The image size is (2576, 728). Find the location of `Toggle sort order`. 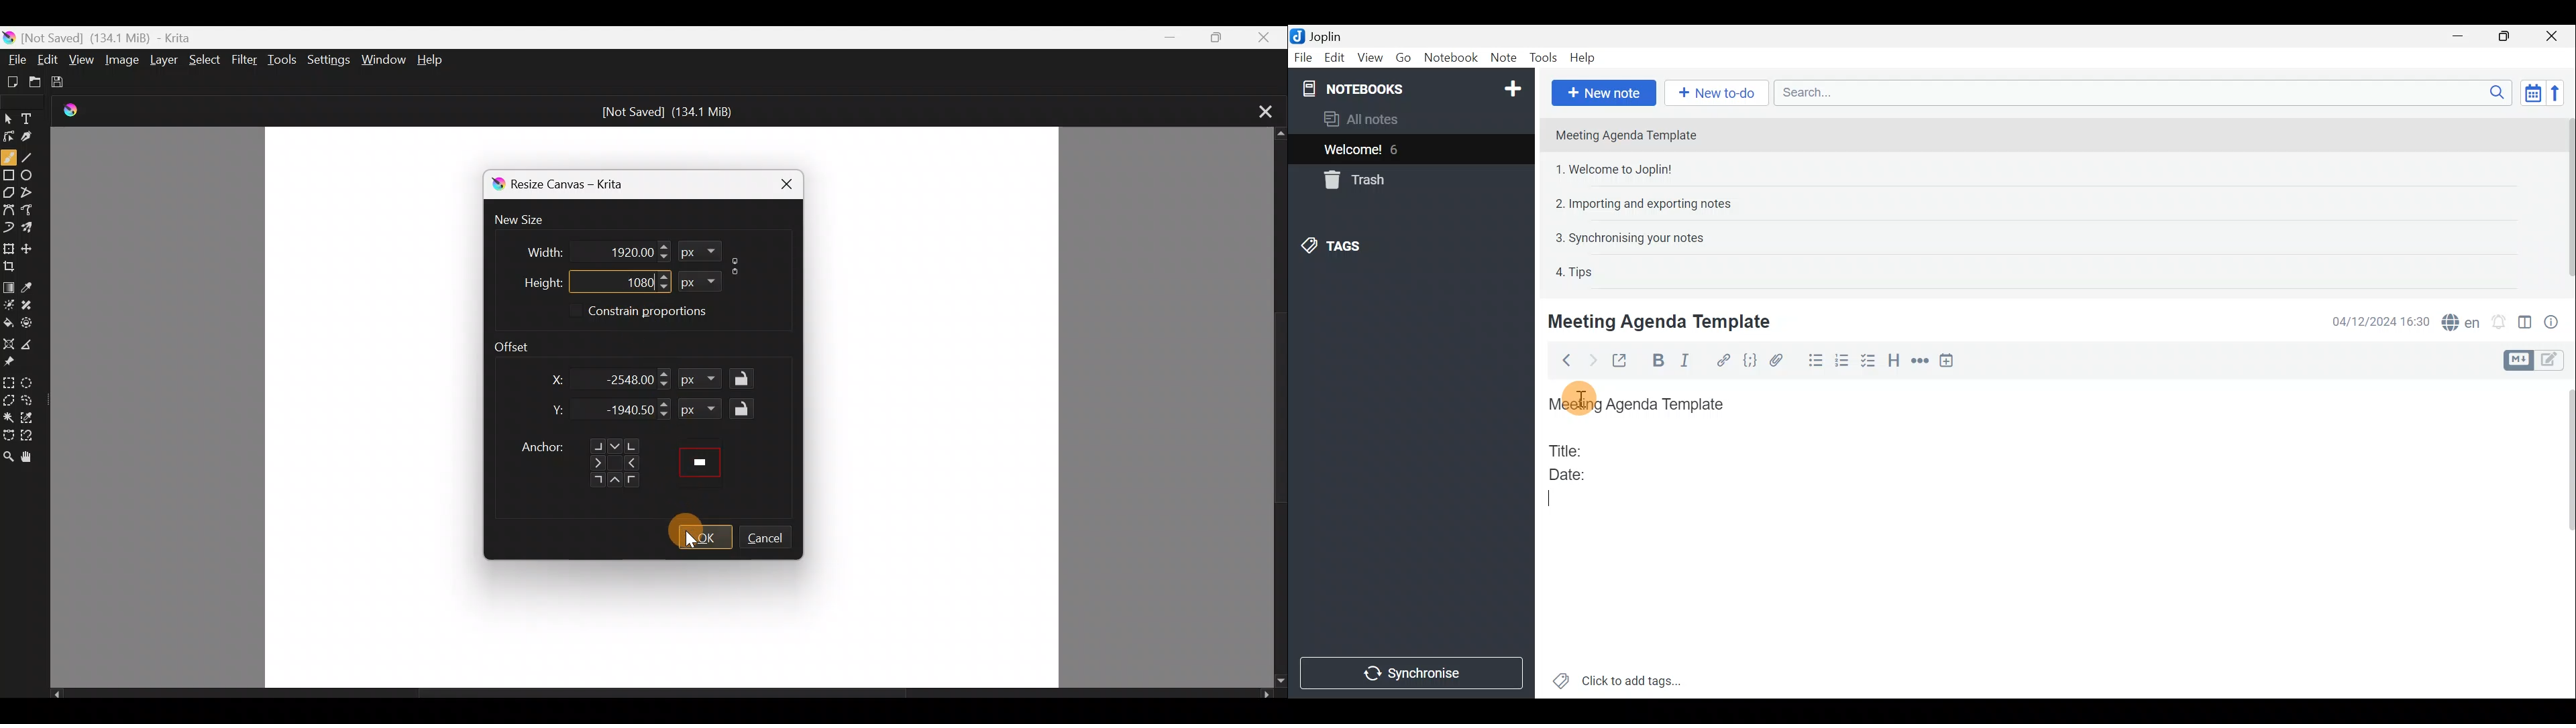

Toggle sort order is located at coordinates (2530, 91).